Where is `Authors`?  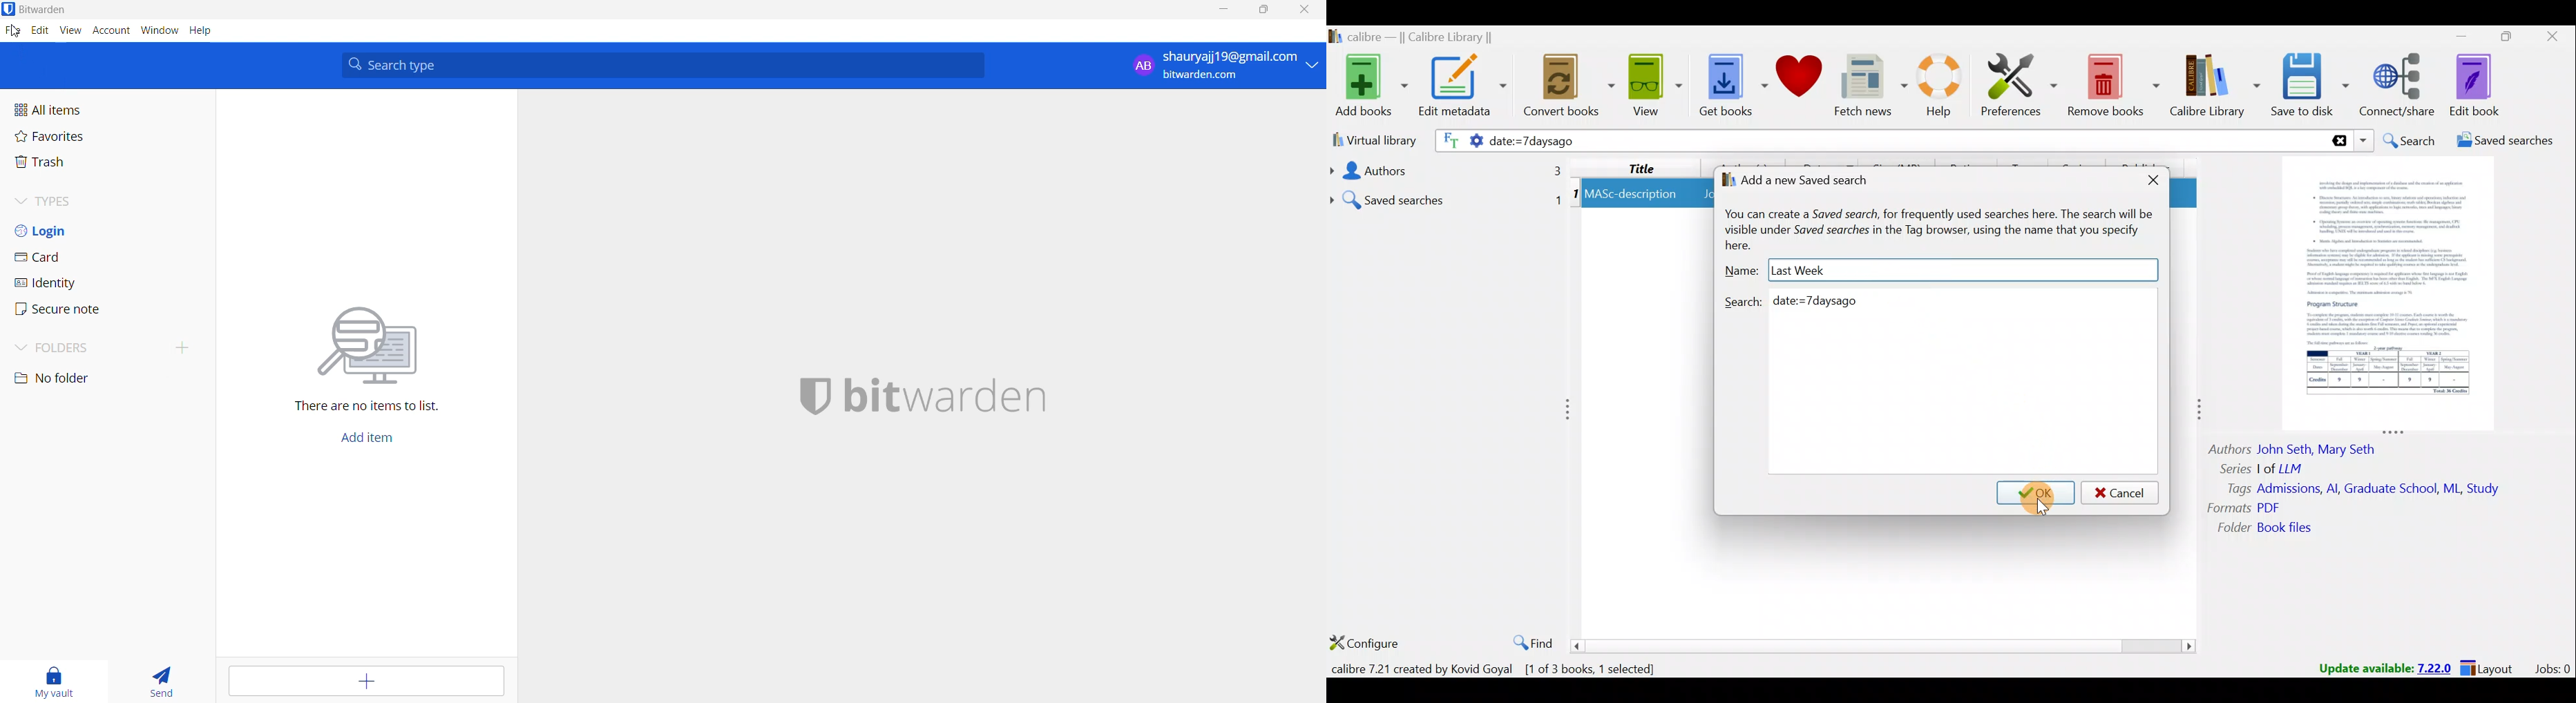 Authors is located at coordinates (1444, 171).